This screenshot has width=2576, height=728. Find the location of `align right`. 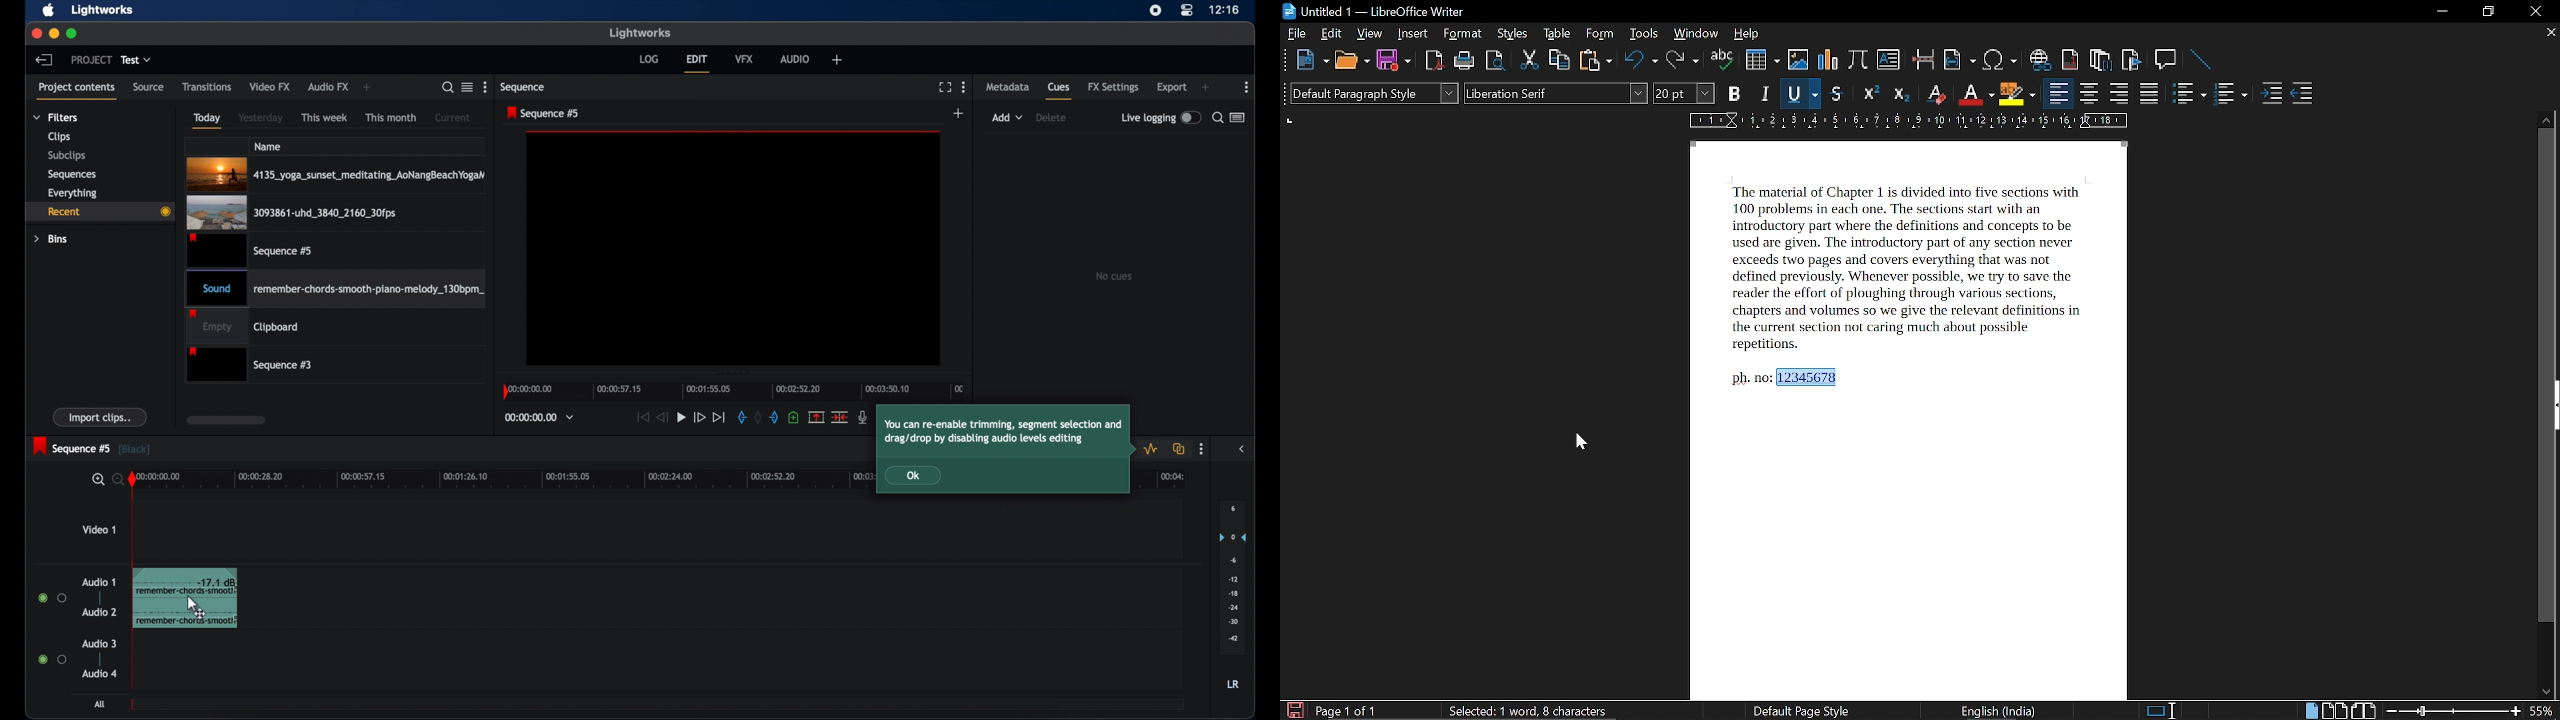

align right is located at coordinates (2118, 95).